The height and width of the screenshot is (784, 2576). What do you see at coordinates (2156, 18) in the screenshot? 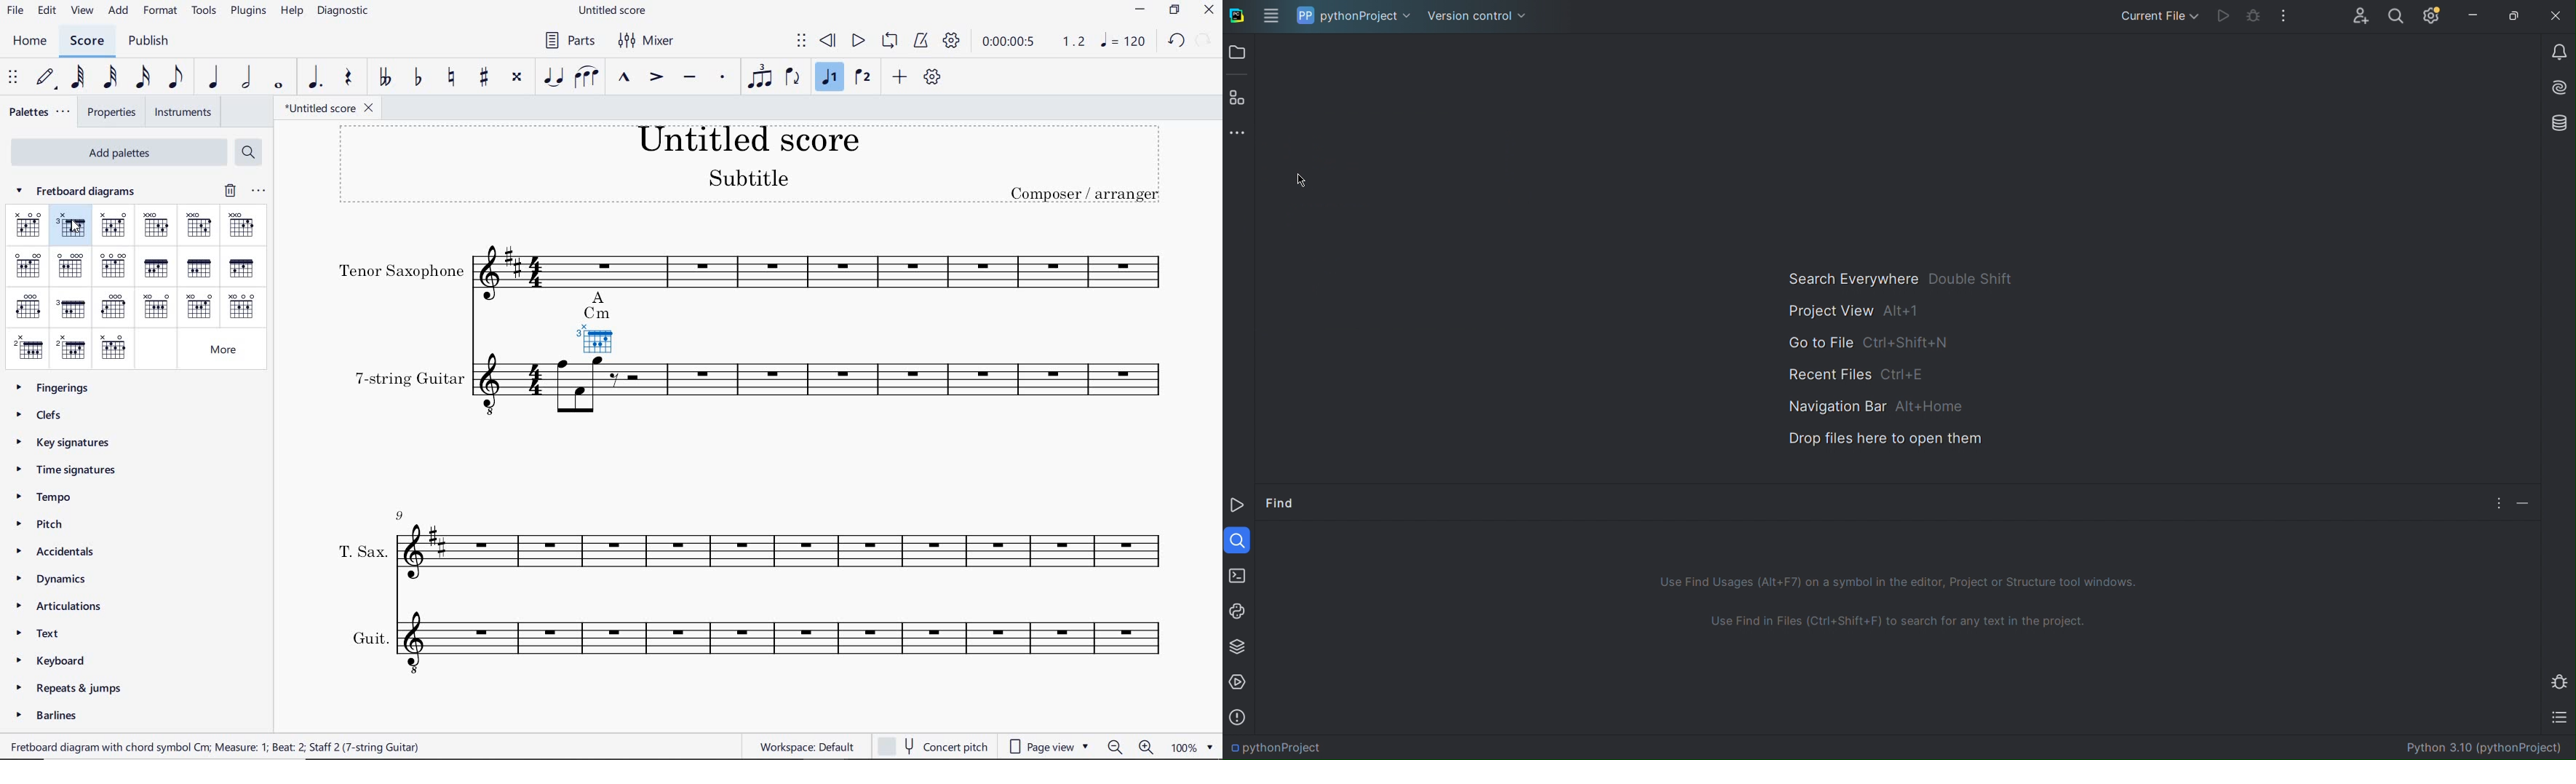
I see `Current File` at bounding box center [2156, 18].